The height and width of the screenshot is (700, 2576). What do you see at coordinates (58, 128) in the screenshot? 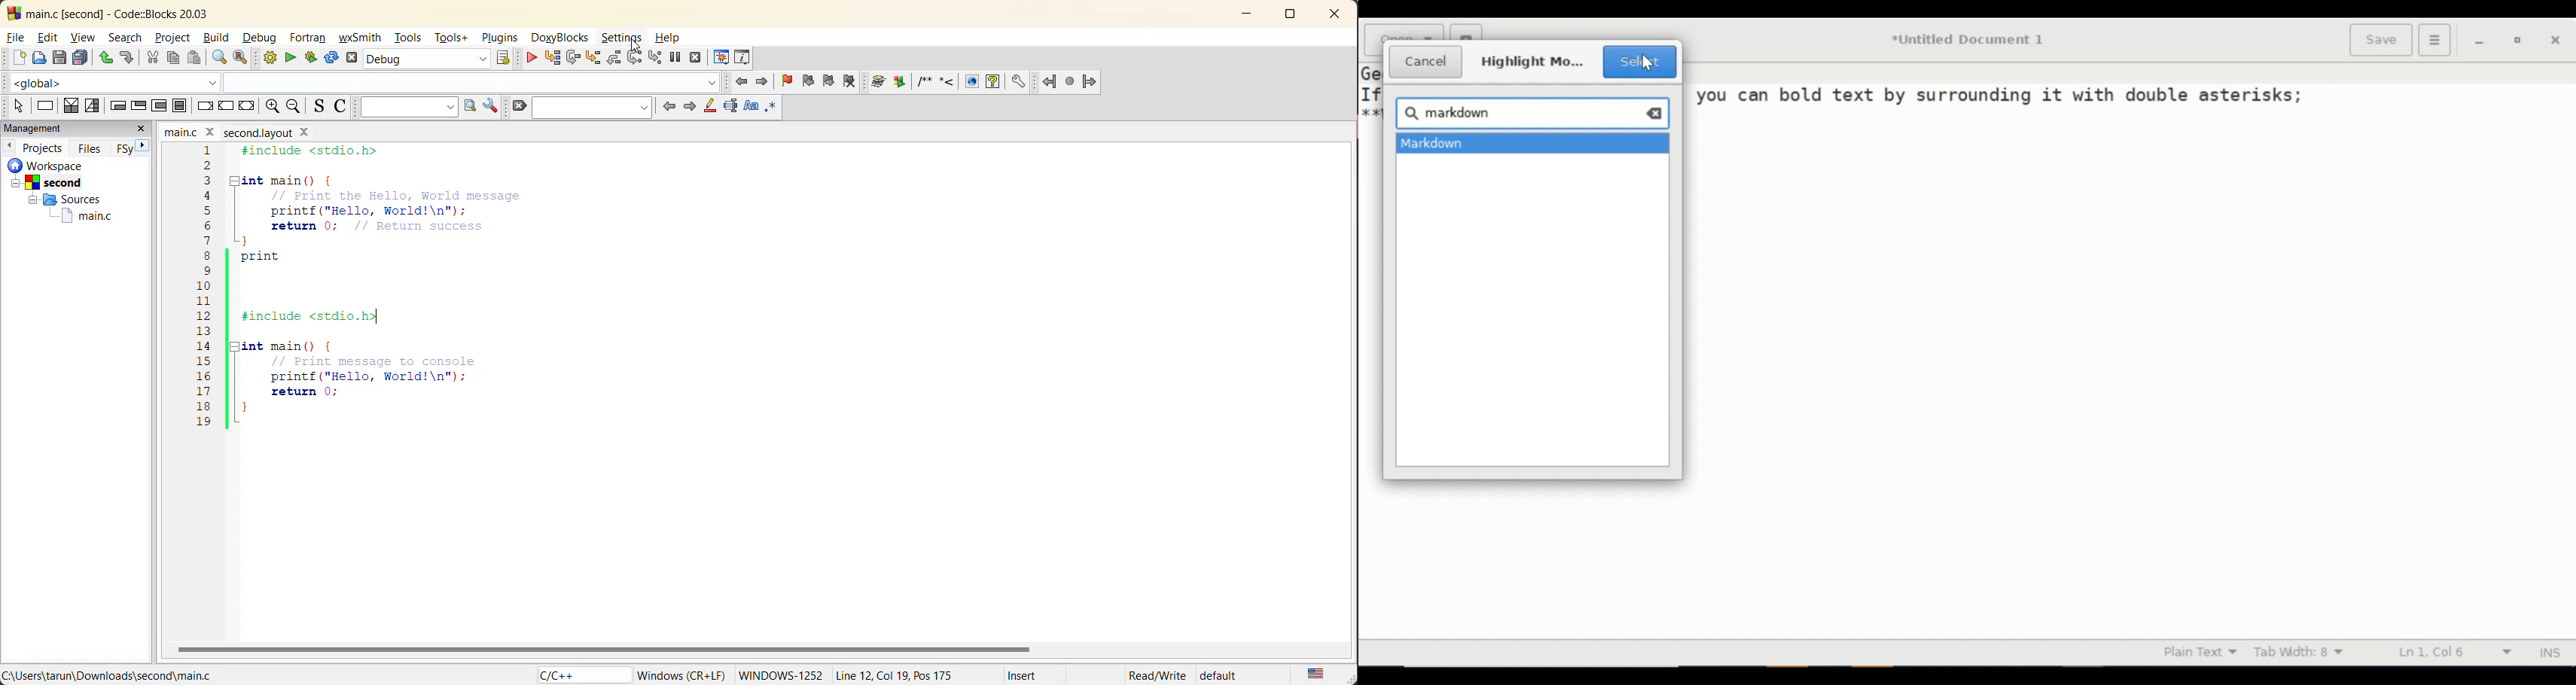
I see `management` at bounding box center [58, 128].